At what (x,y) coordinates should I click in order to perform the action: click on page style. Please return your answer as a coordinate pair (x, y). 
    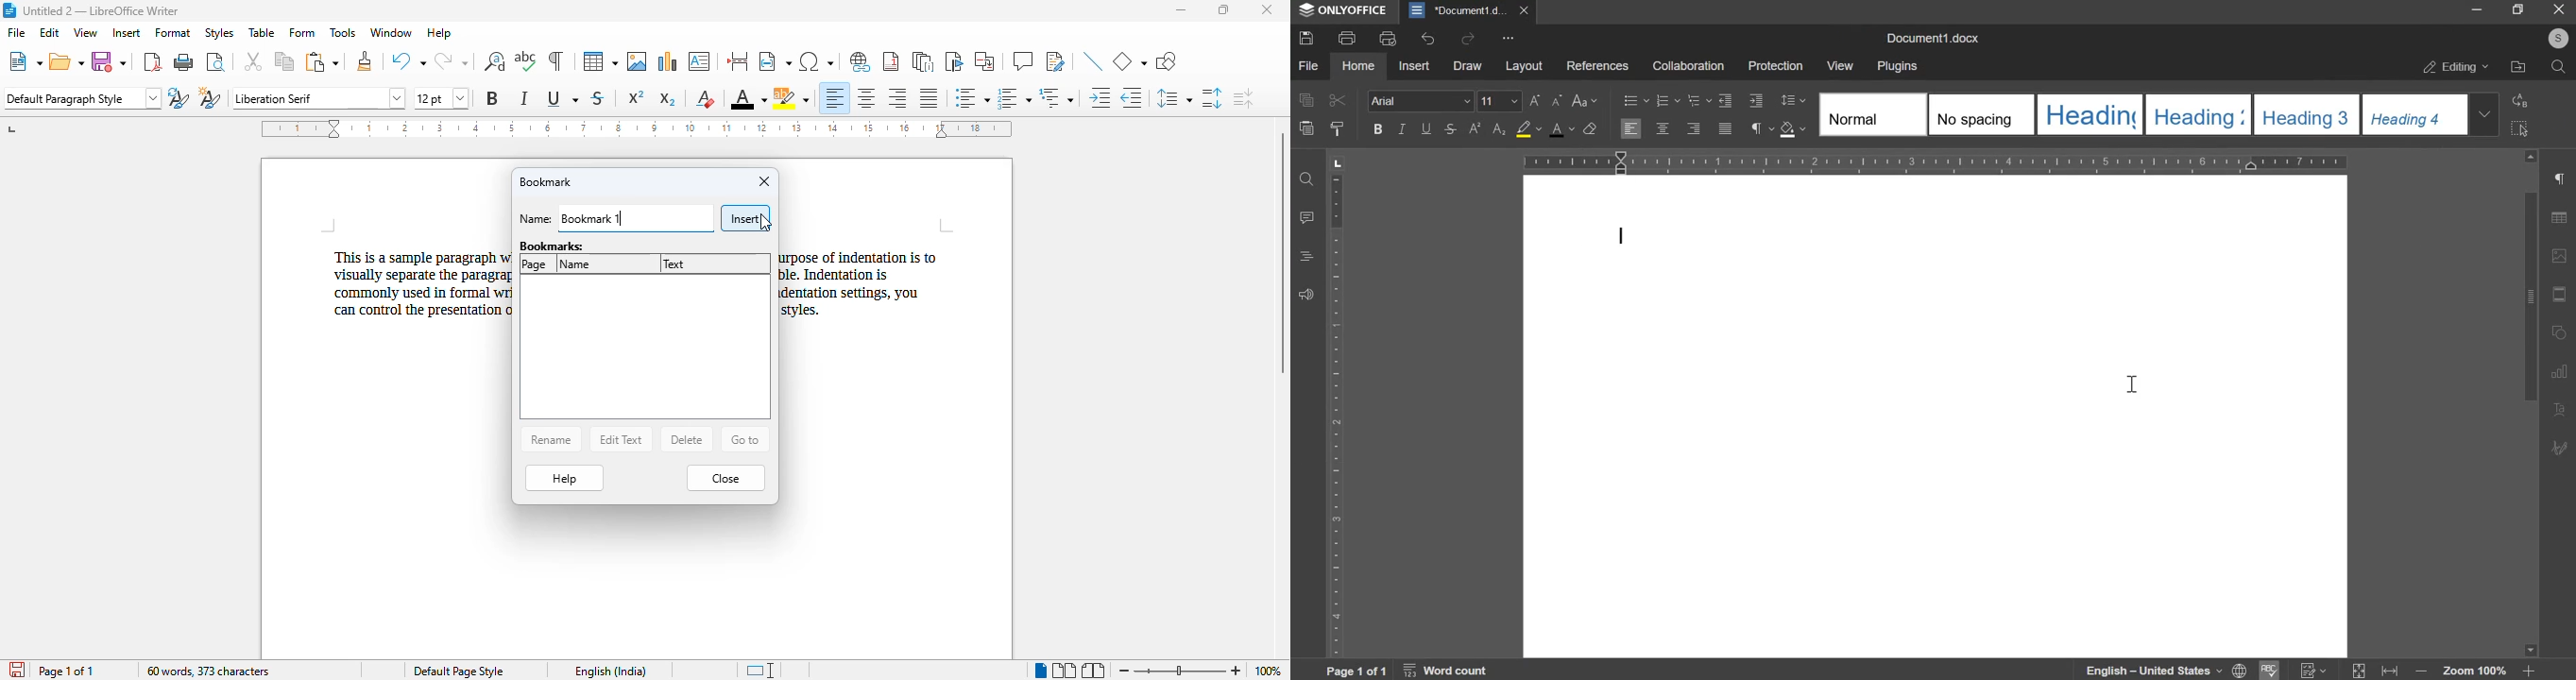
    Looking at the image, I should click on (457, 672).